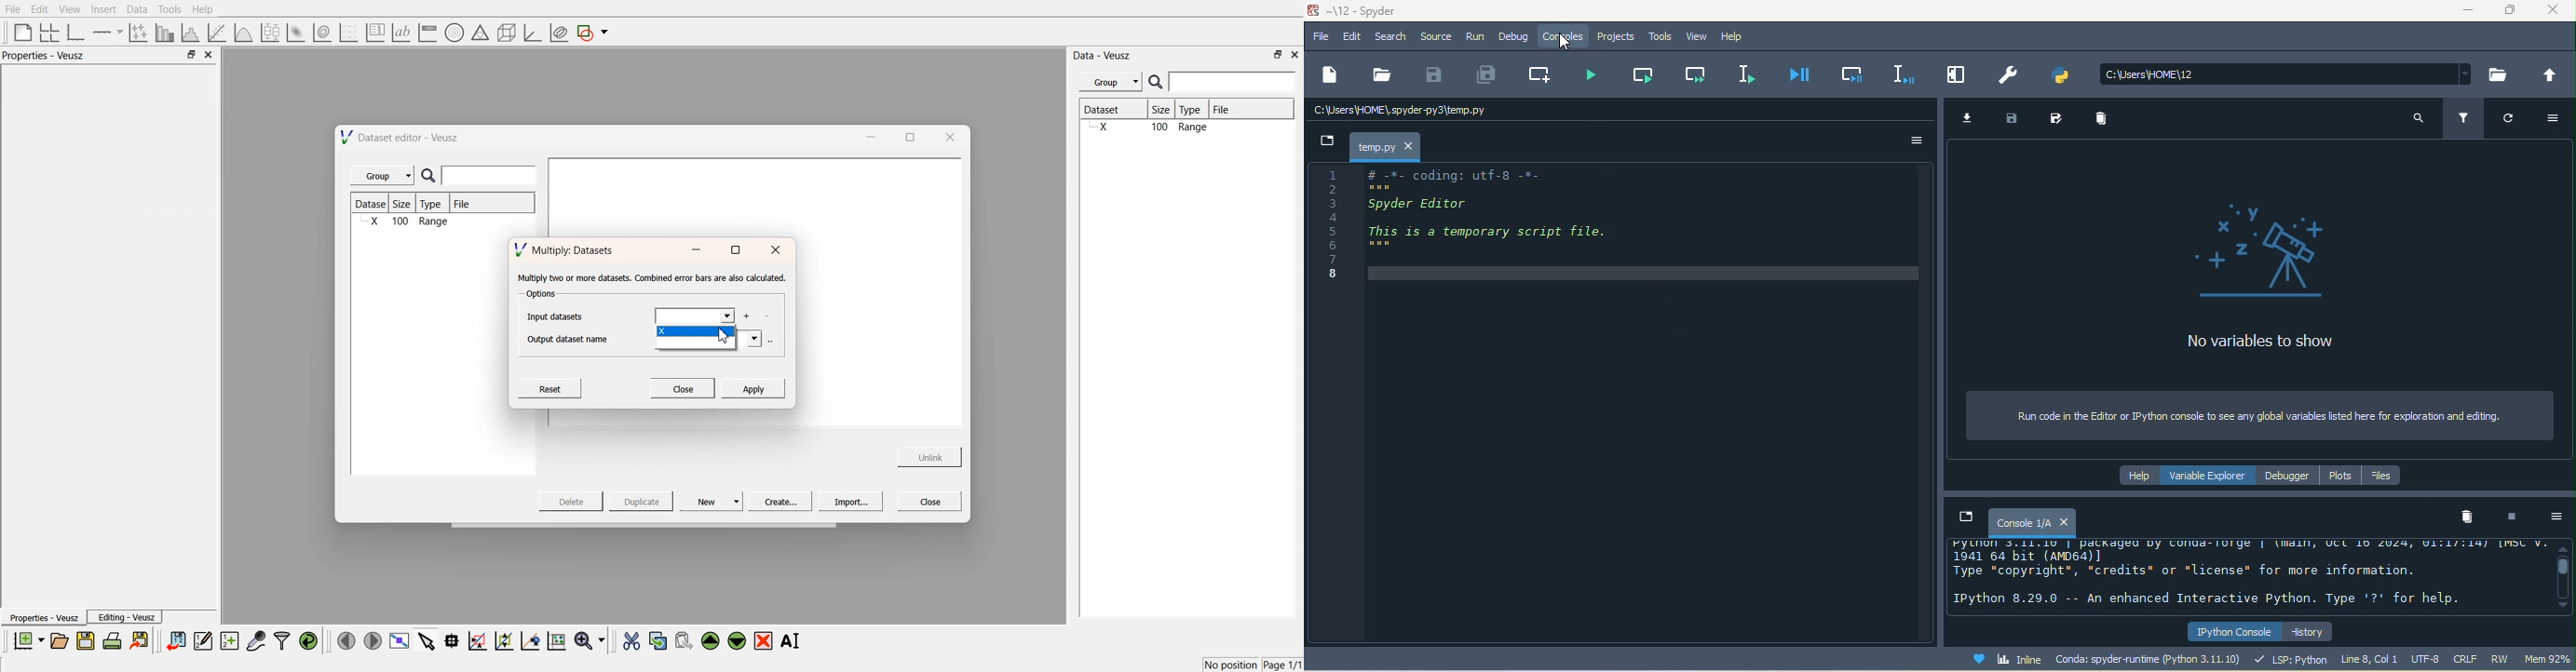 The width and height of the screenshot is (2576, 672). Describe the element at coordinates (435, 204) in the screenshot. I see `Type` at that location.